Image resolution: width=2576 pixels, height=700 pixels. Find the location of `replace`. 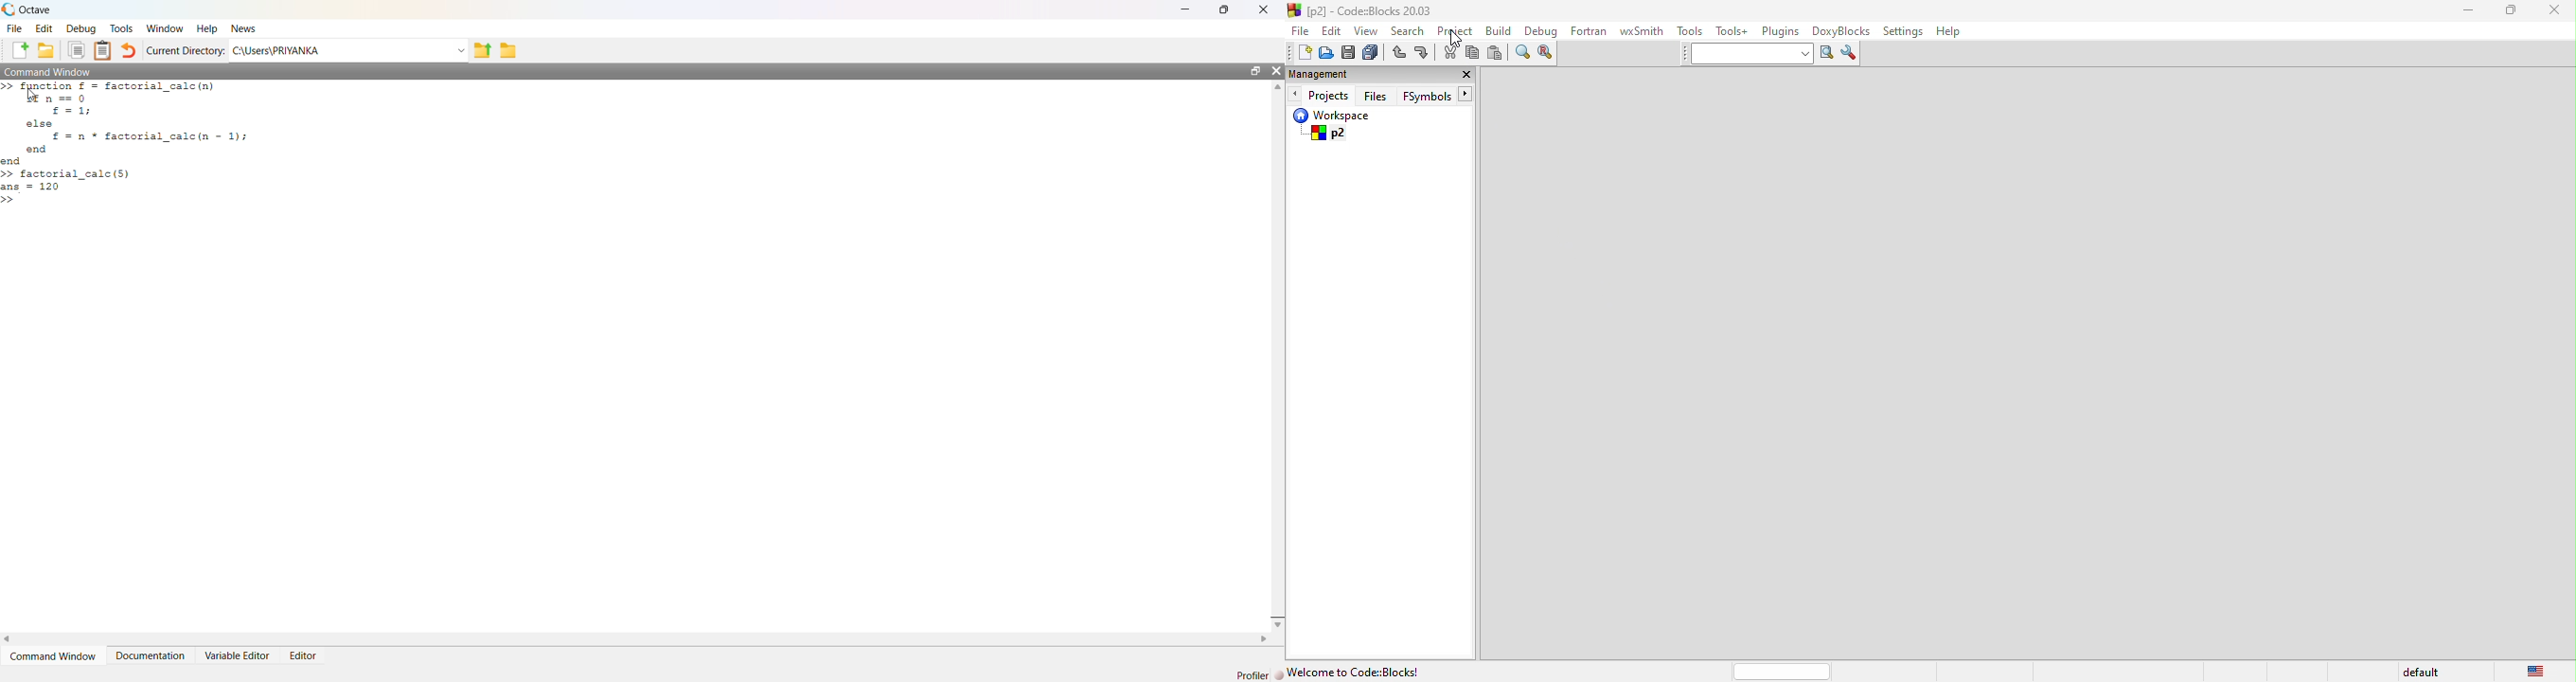

replace is located at coordinates (1549, 53).